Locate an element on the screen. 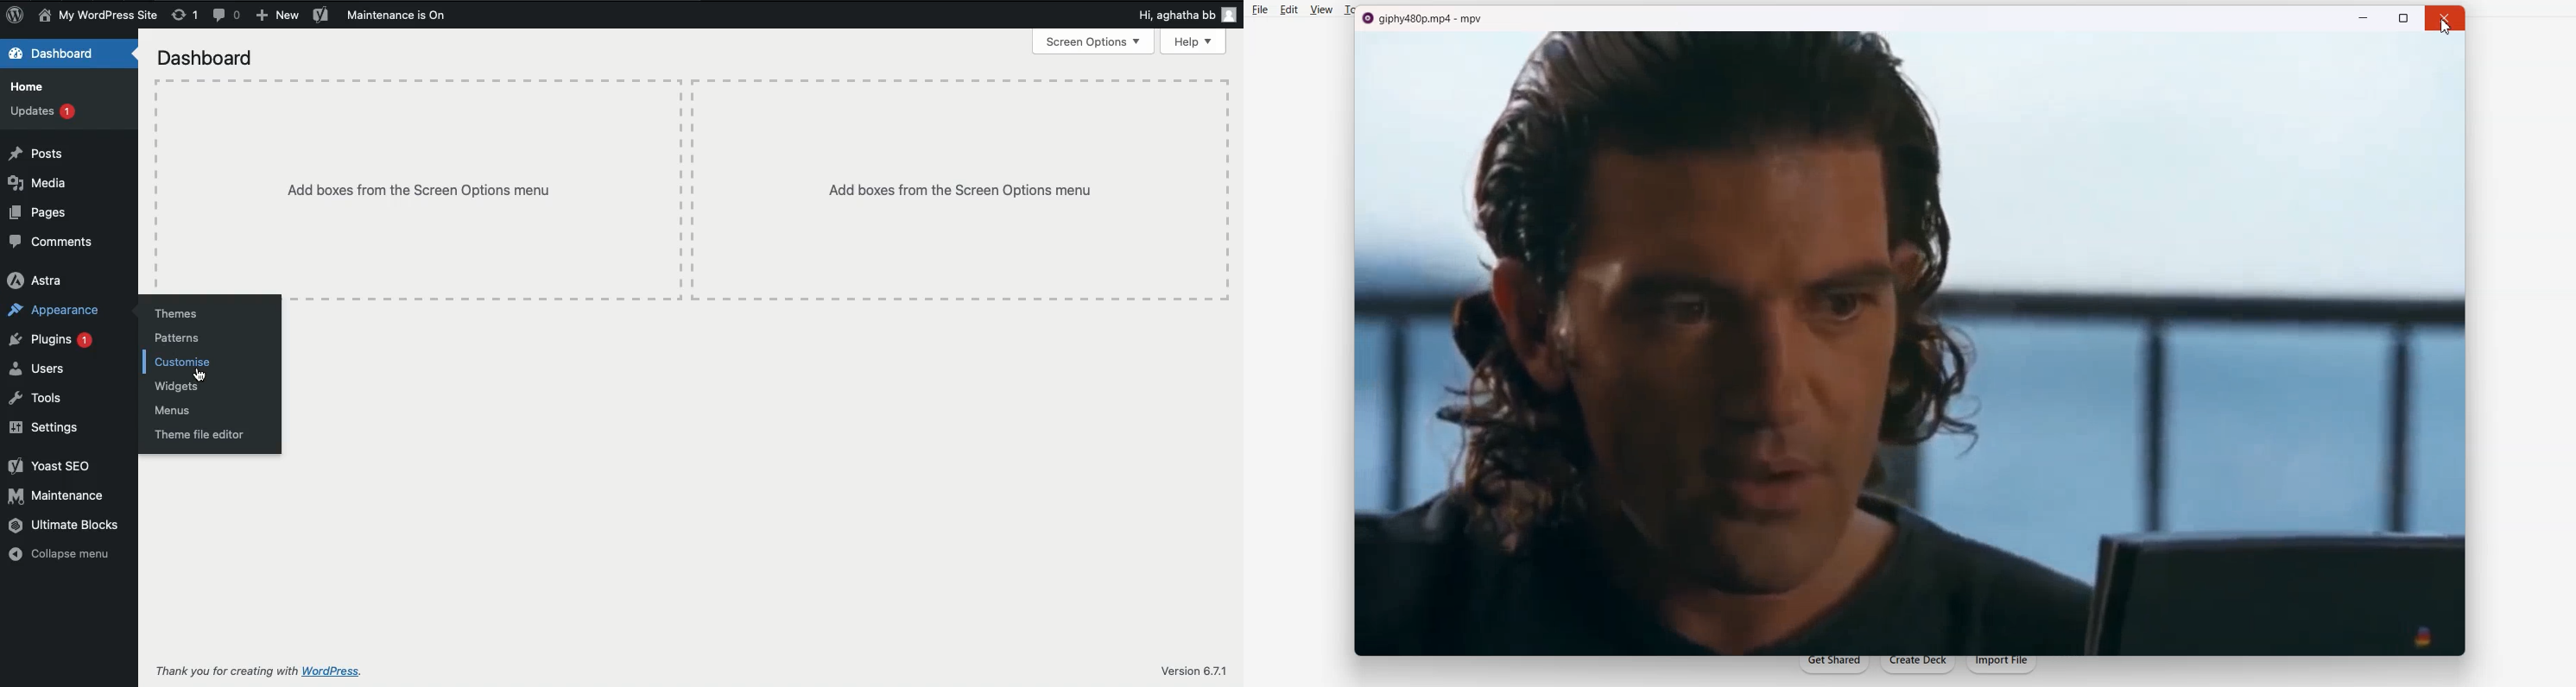  Edit is located at coordinates (1289, 10).